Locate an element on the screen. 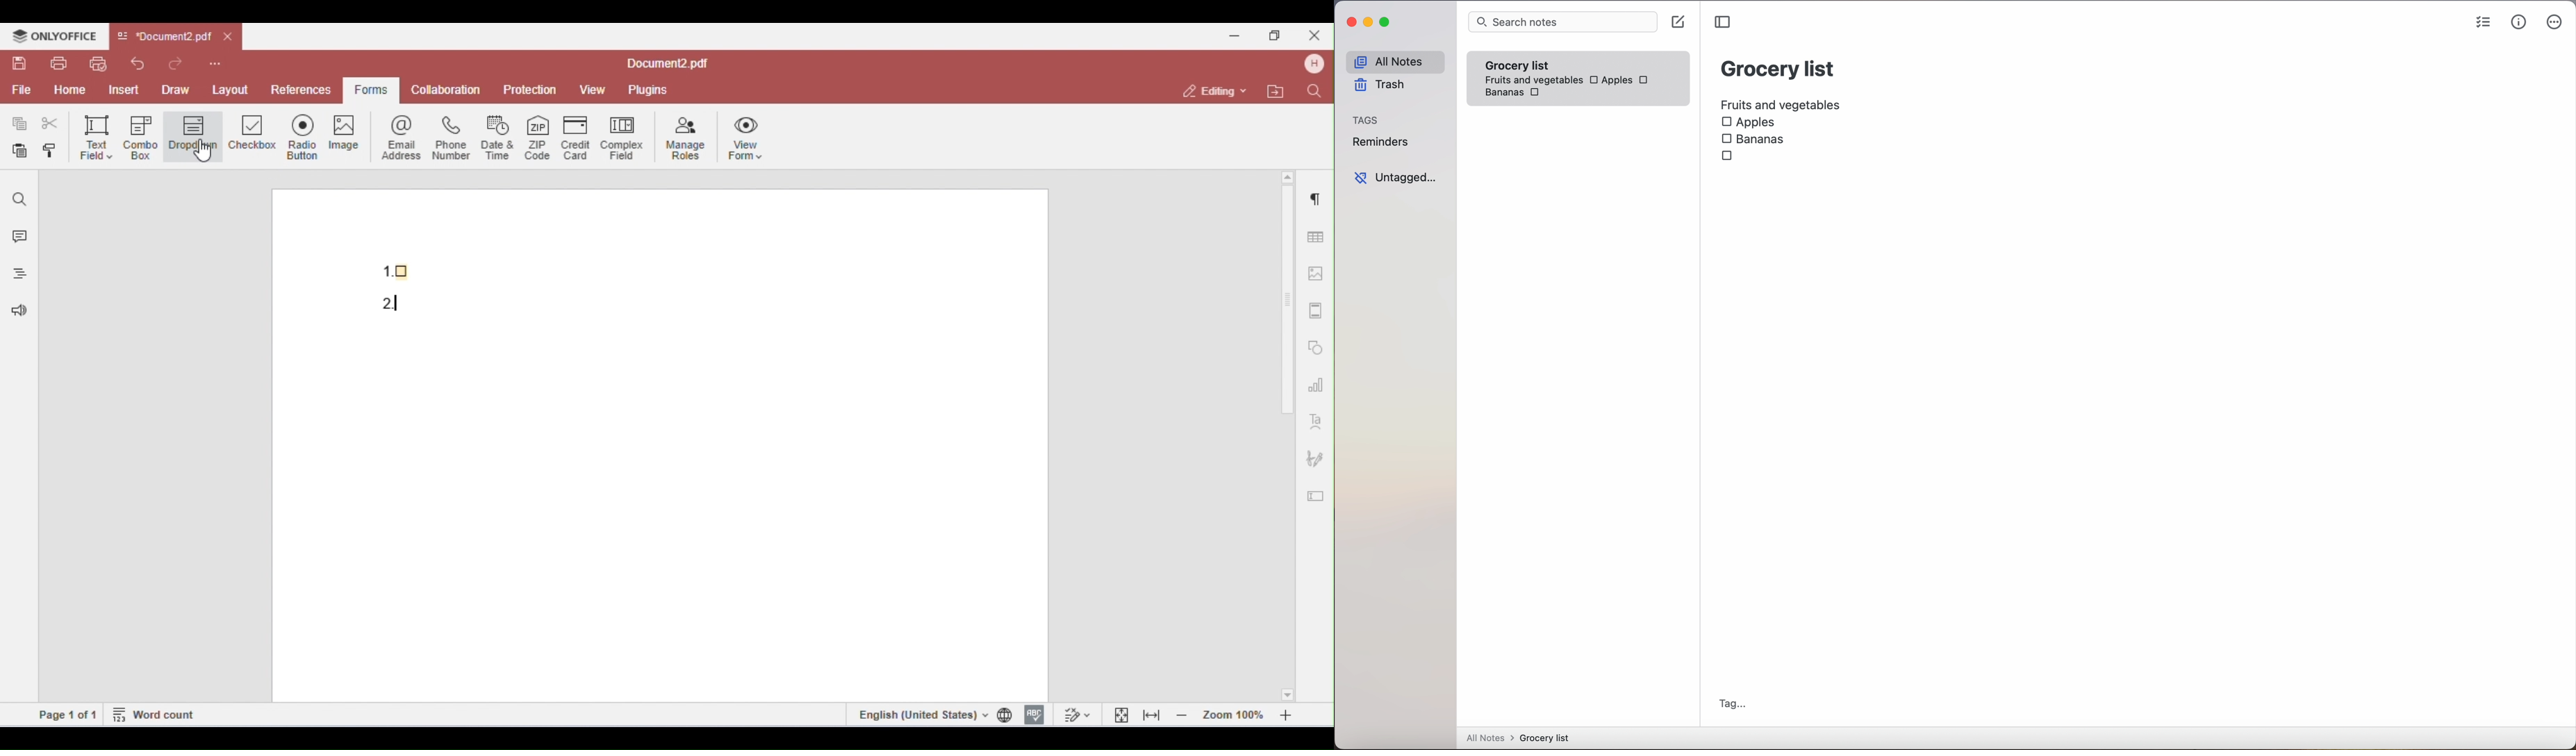  fruits and vegetables is located at coordinates (1785, 102).